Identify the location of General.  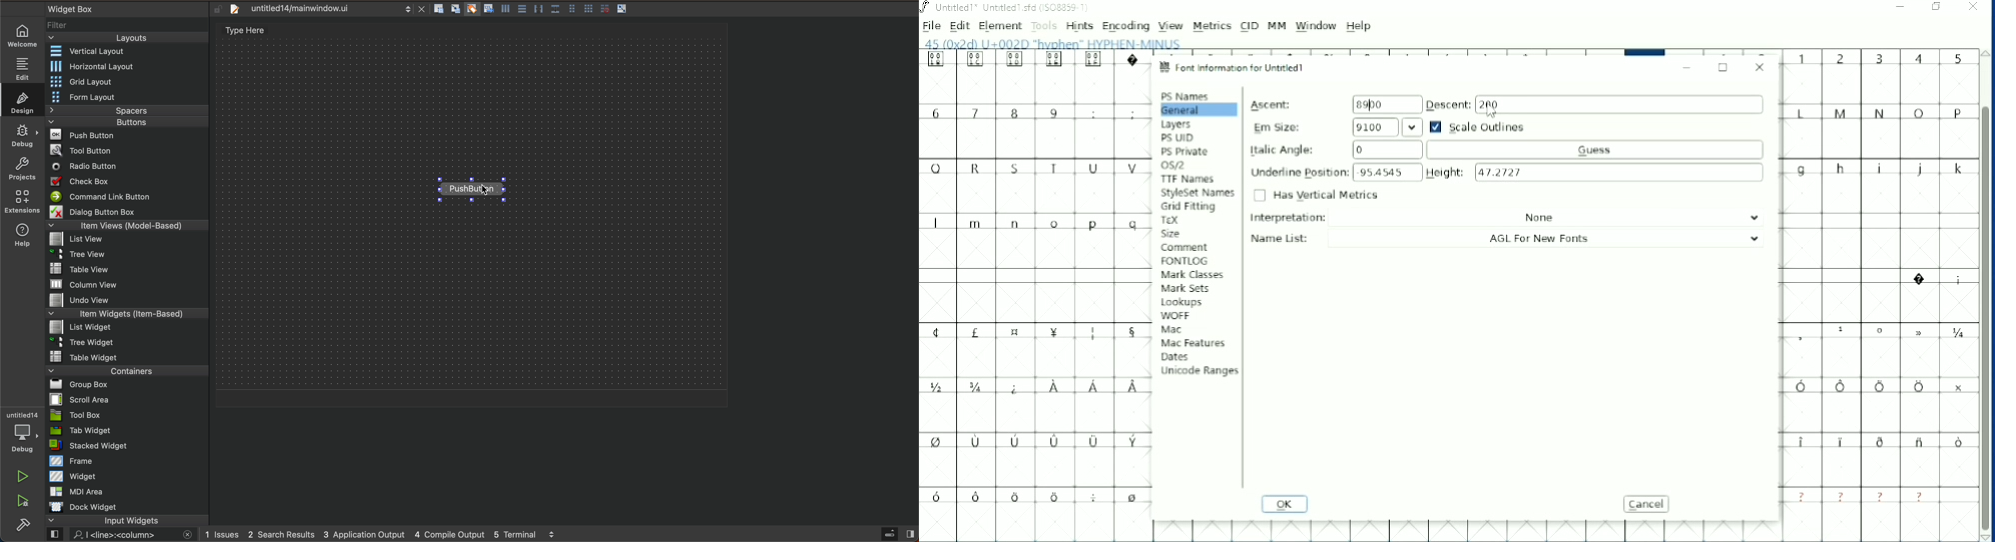
(1197, 110).